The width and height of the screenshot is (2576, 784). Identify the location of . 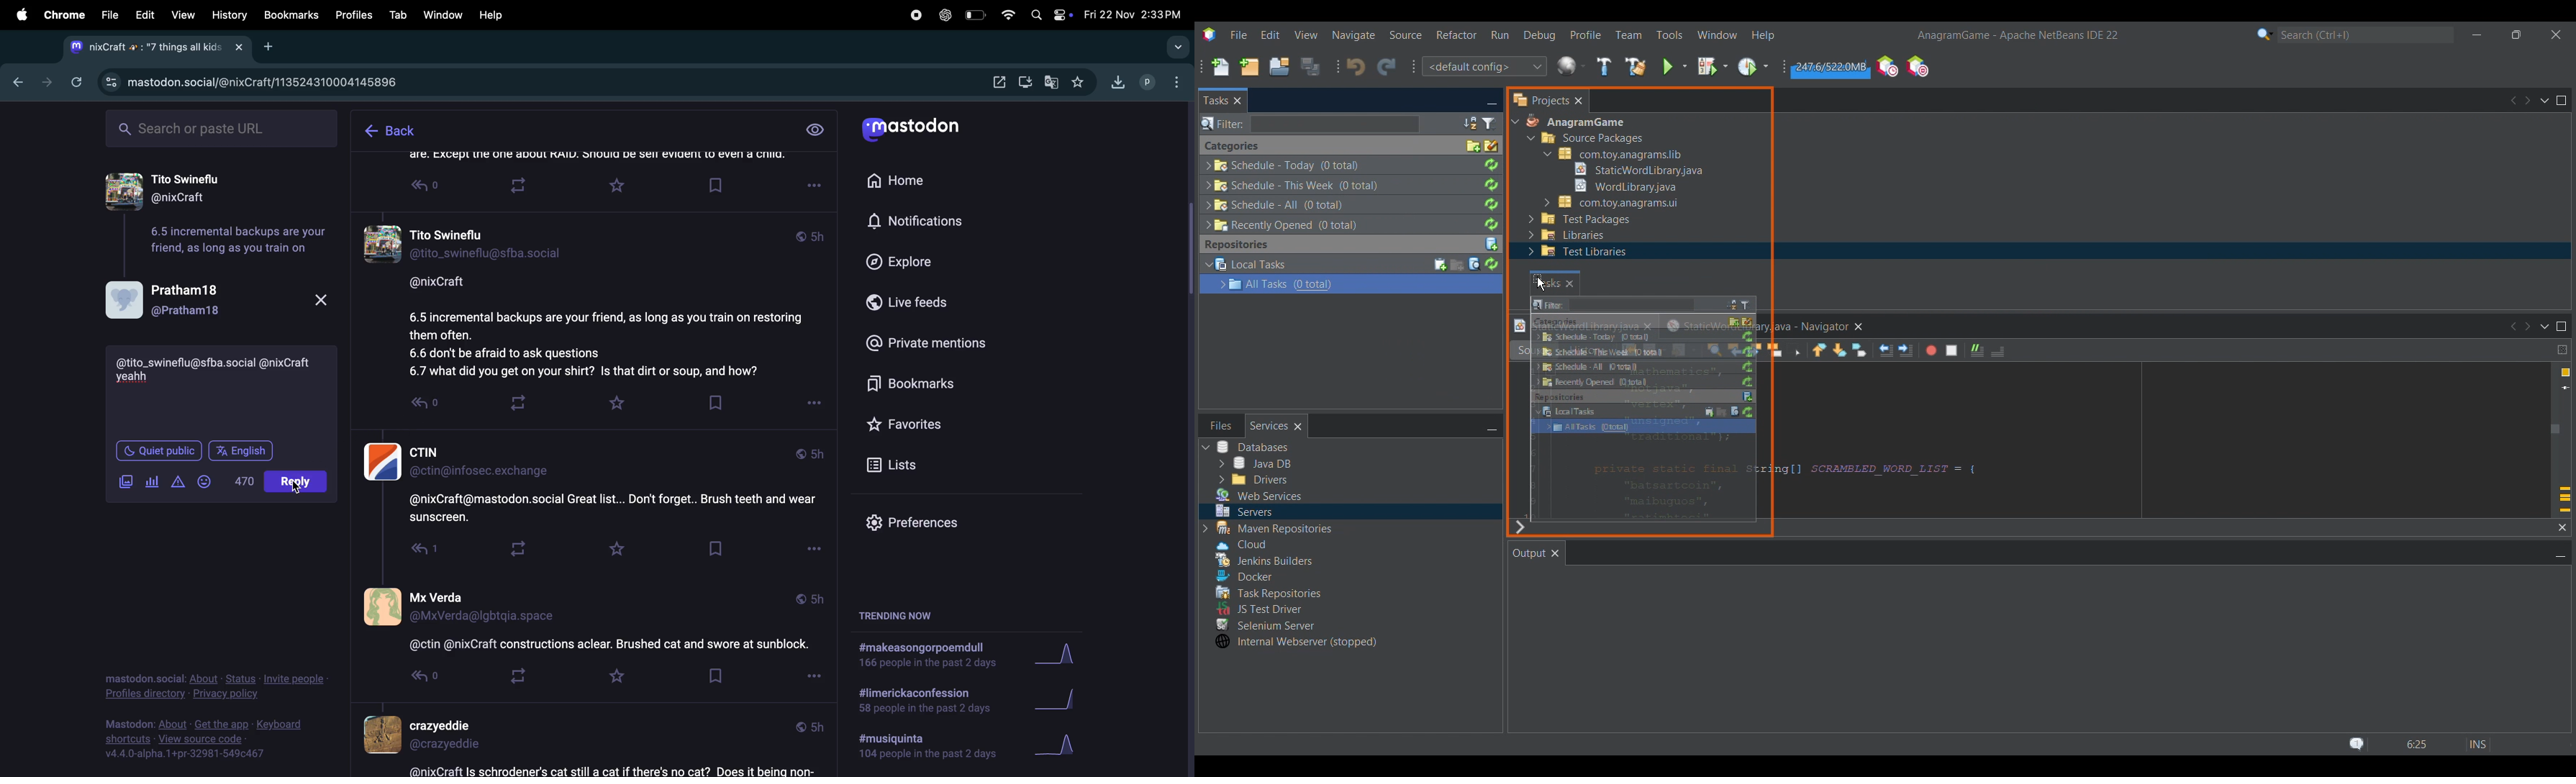
(1566, 236).